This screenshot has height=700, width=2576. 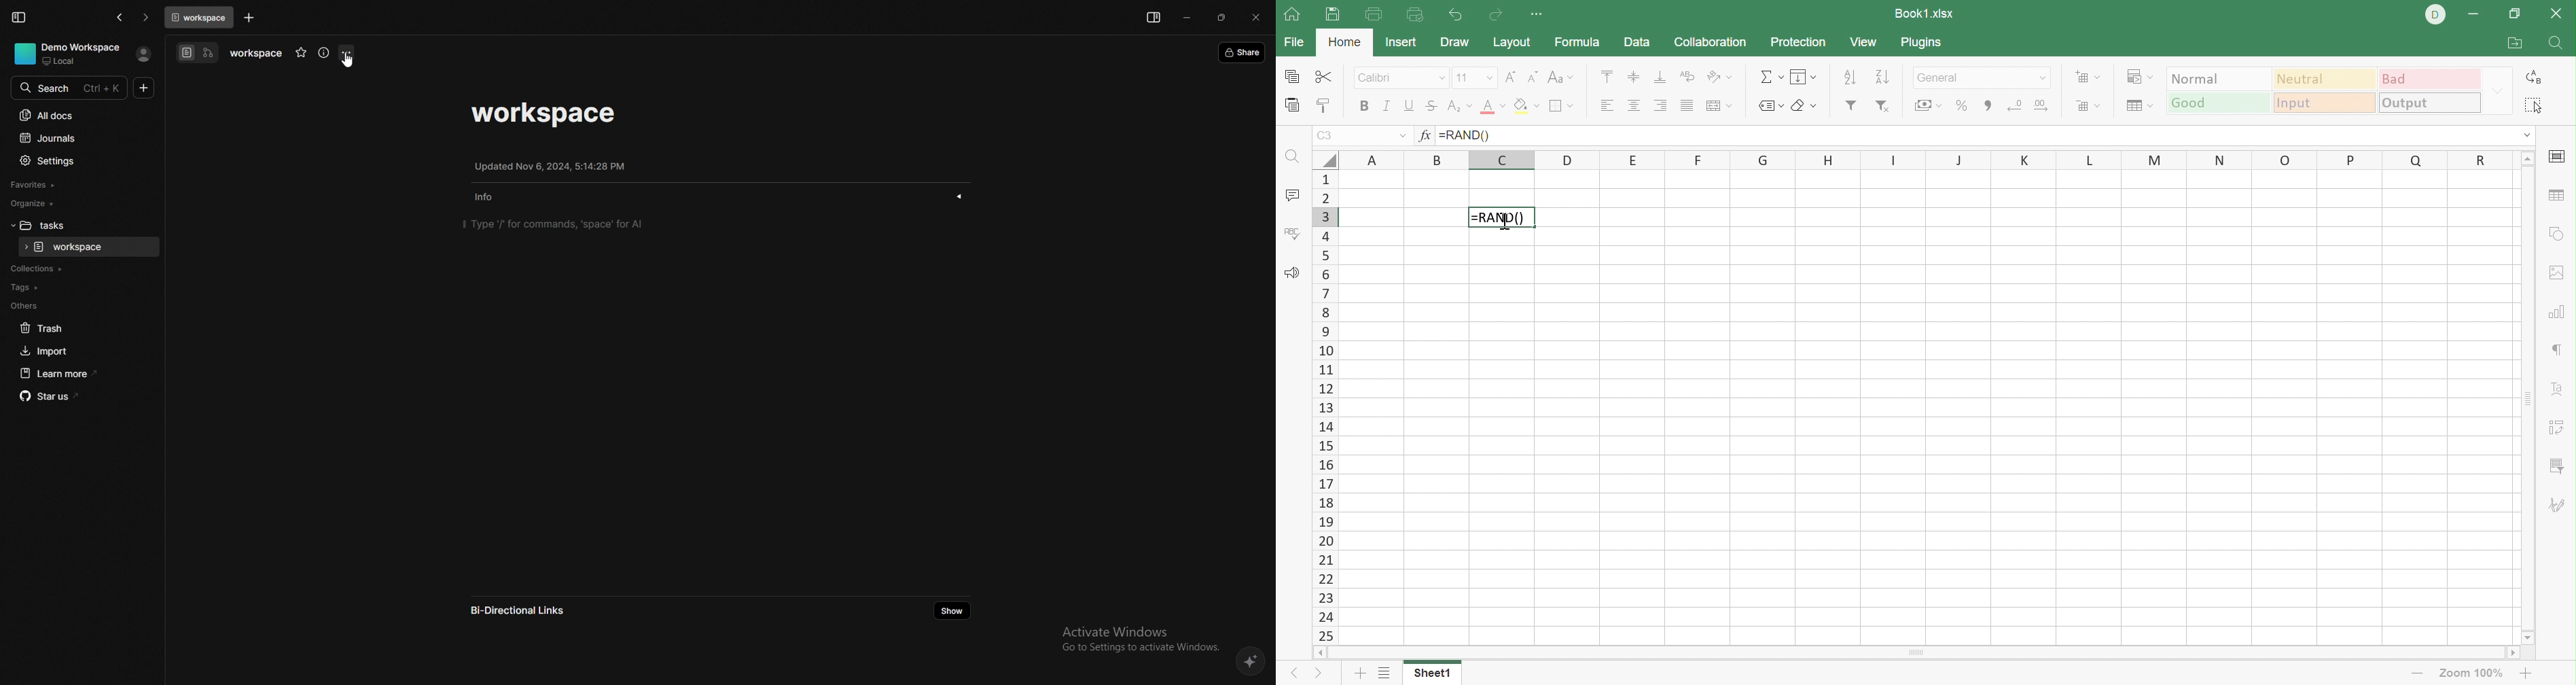 What do you see at coordinates (1291, 675) in the screenshot?
I see `Previous` at bounding box center [1291, 675].